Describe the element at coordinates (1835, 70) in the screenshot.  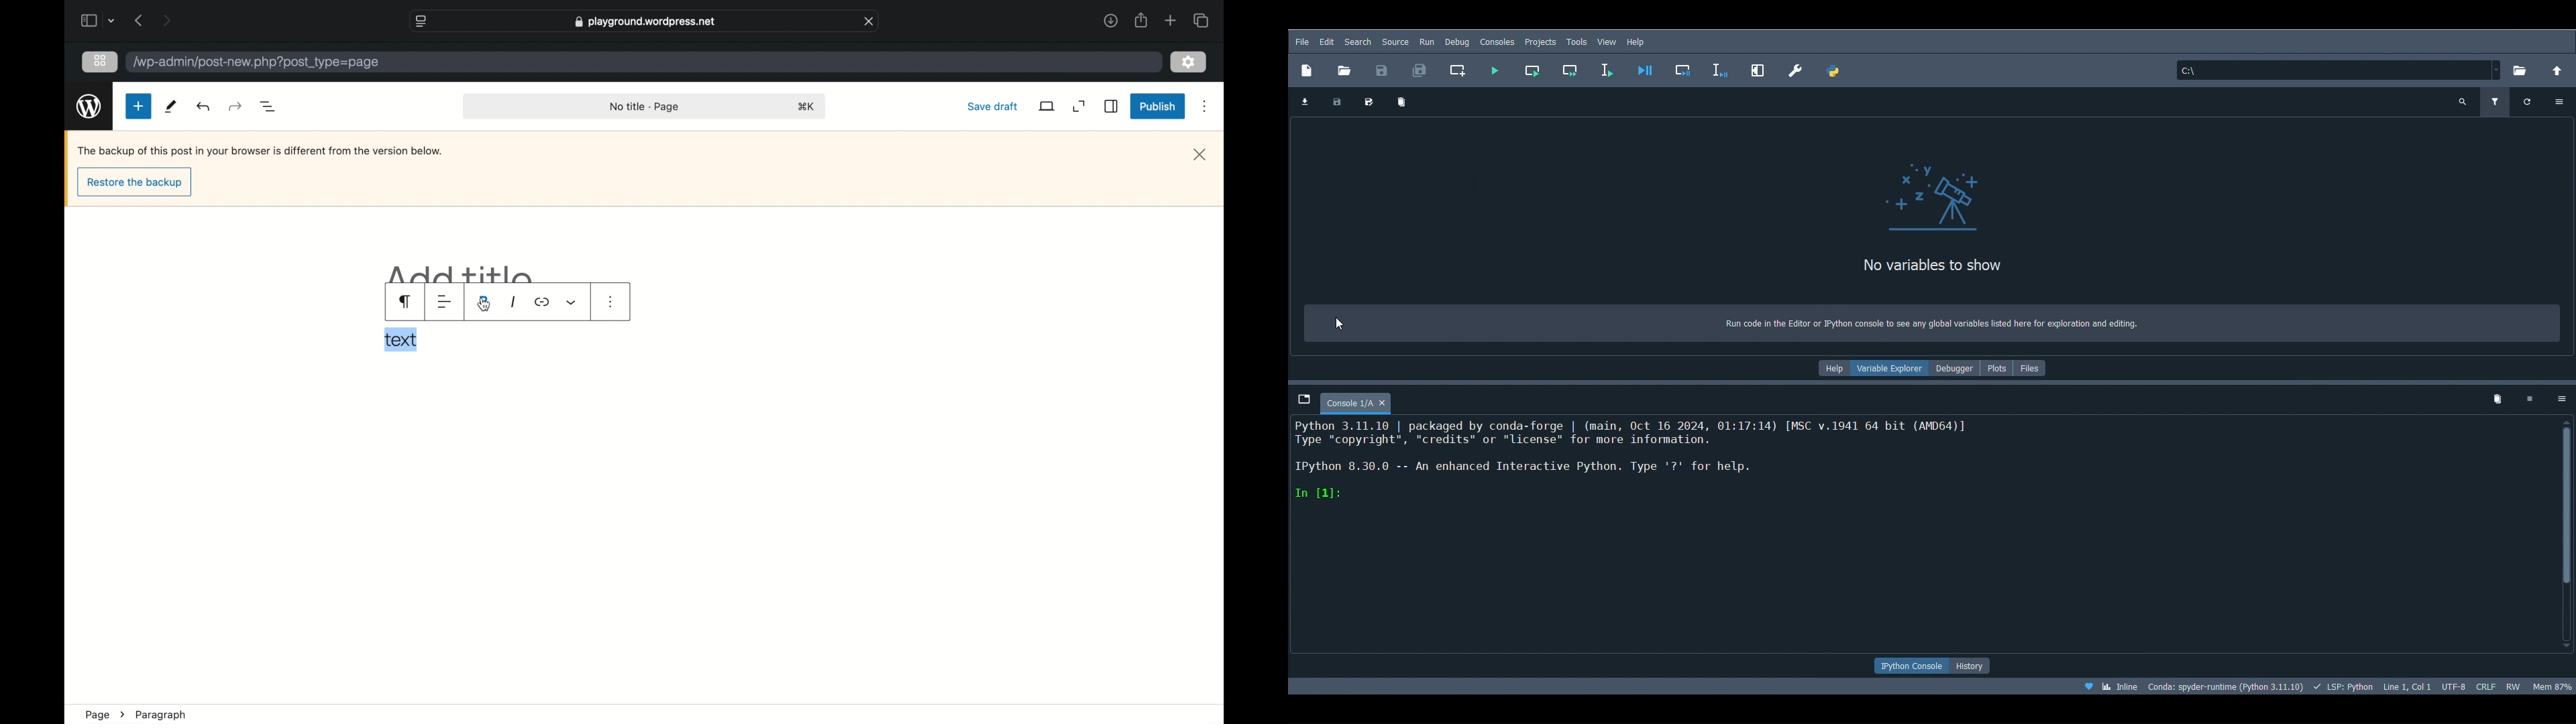
I see `PYTHONPATH manager` at that location.